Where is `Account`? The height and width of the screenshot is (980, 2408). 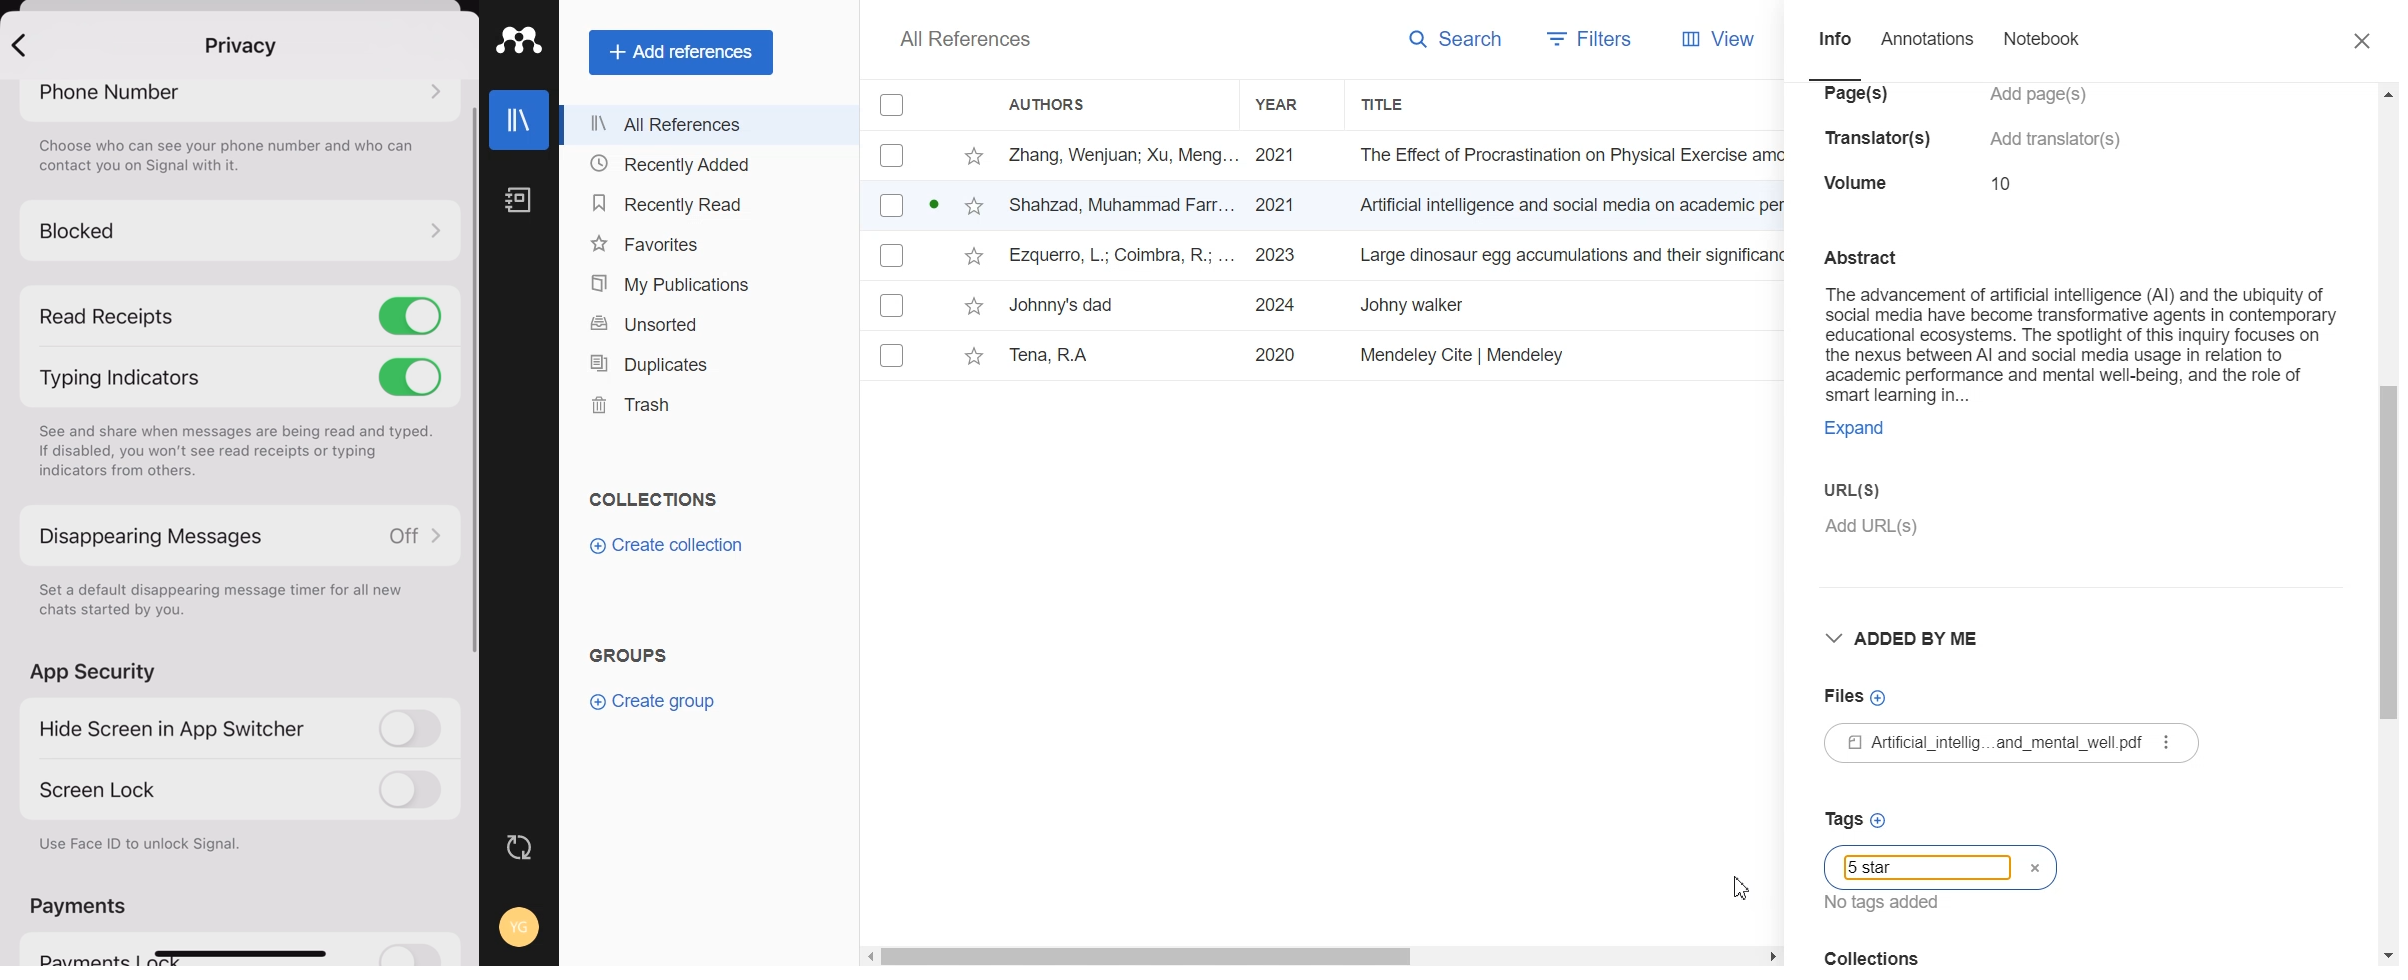
Account is located at coordinates (519, 929).